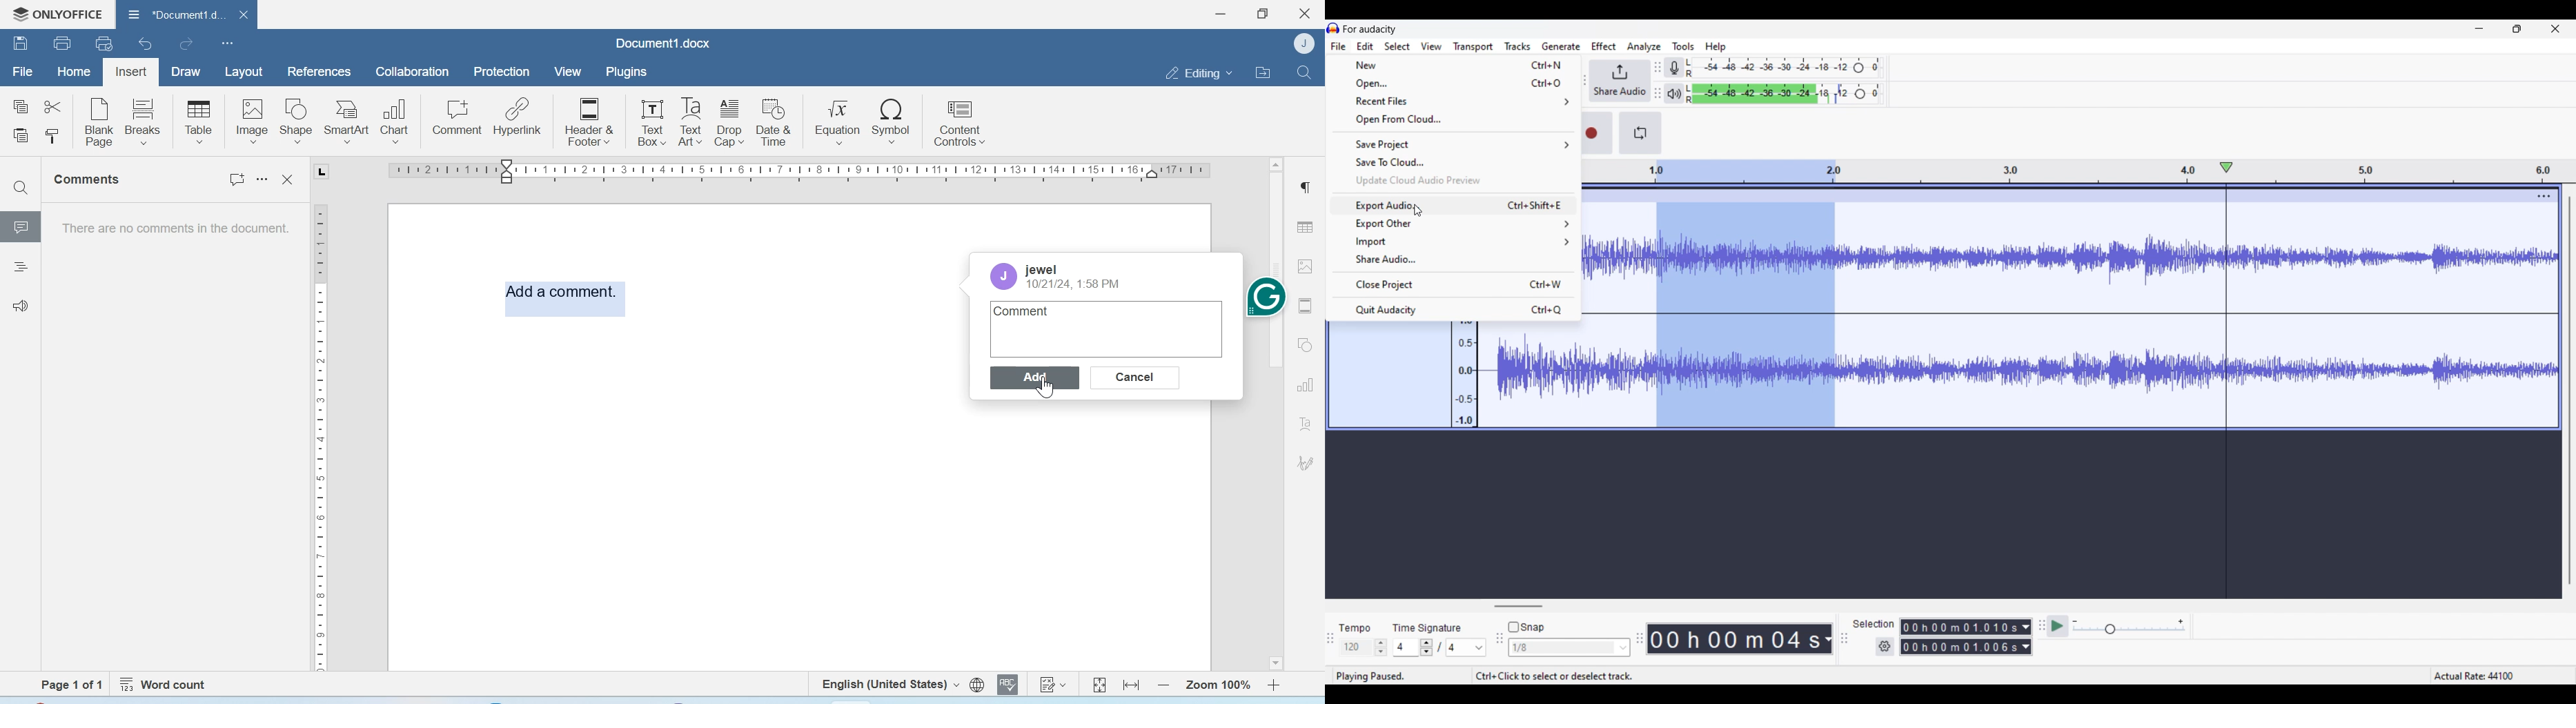 This screenshot has height=728, width=2576. I want to click on Add, so click(1037, 378).